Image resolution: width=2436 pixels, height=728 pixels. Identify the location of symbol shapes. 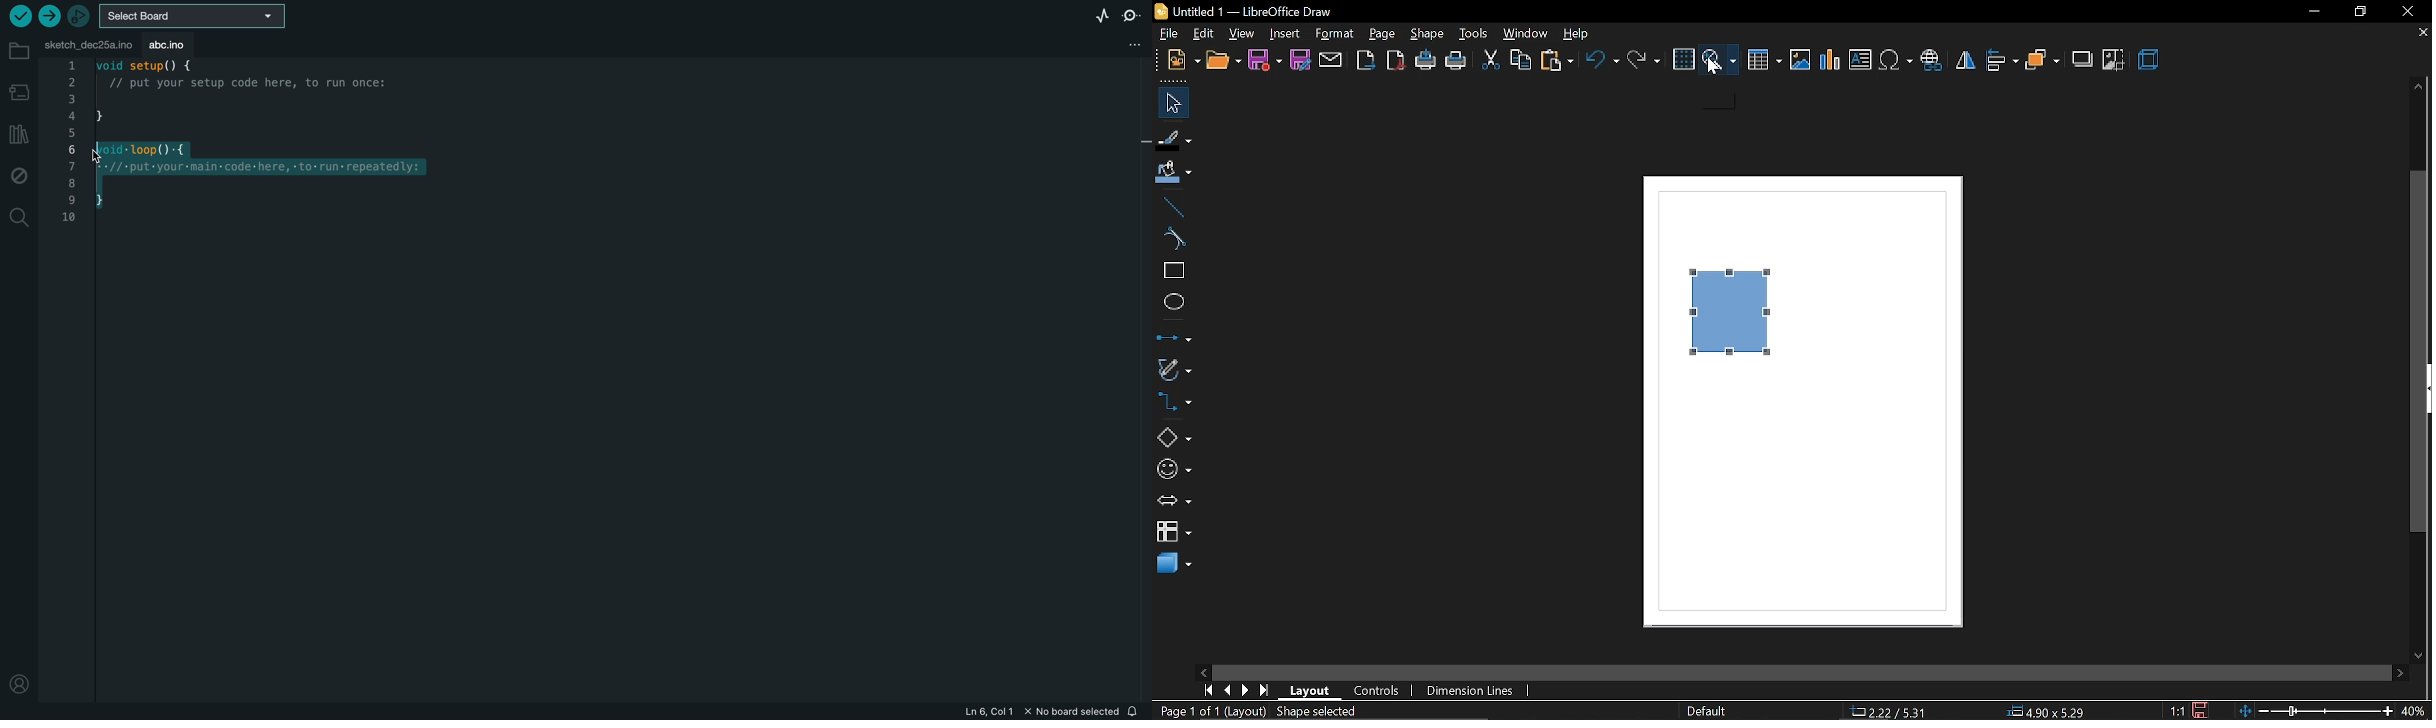
(1173, 471).